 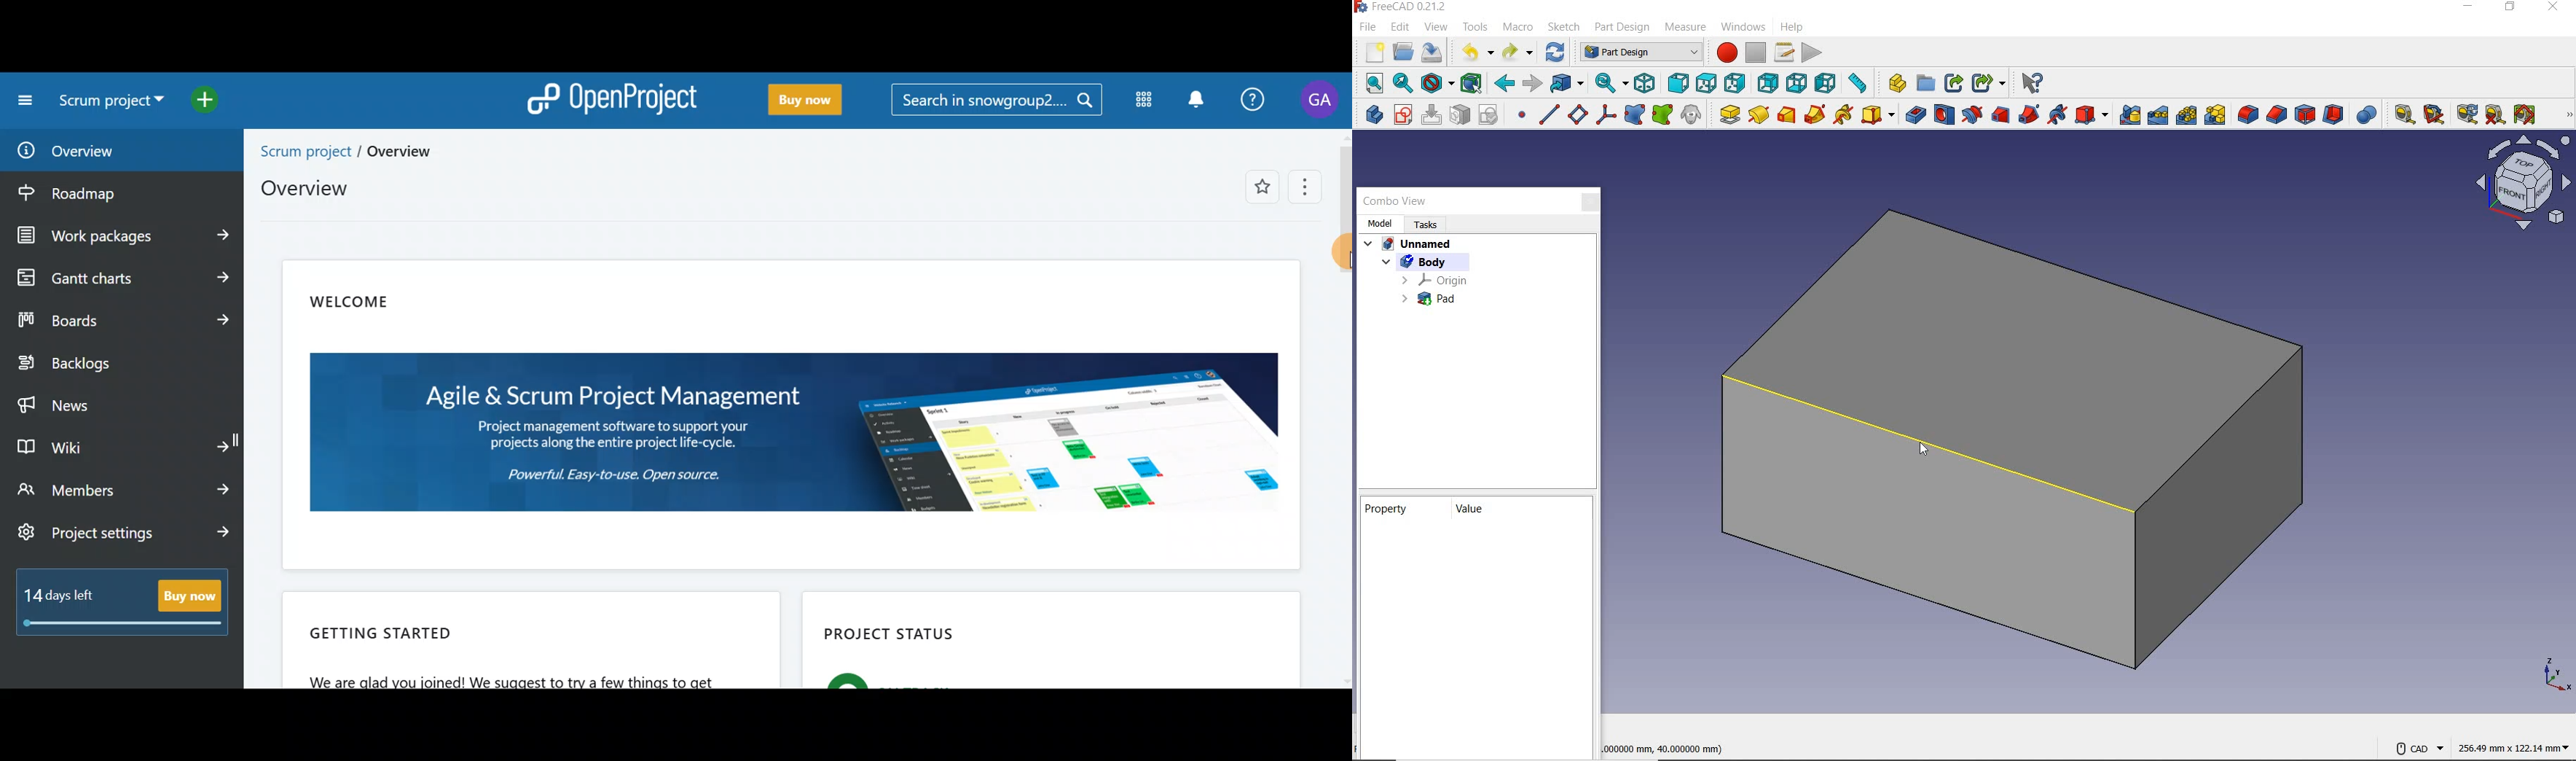 I want to click on tools, so click(x=1477, y=27).